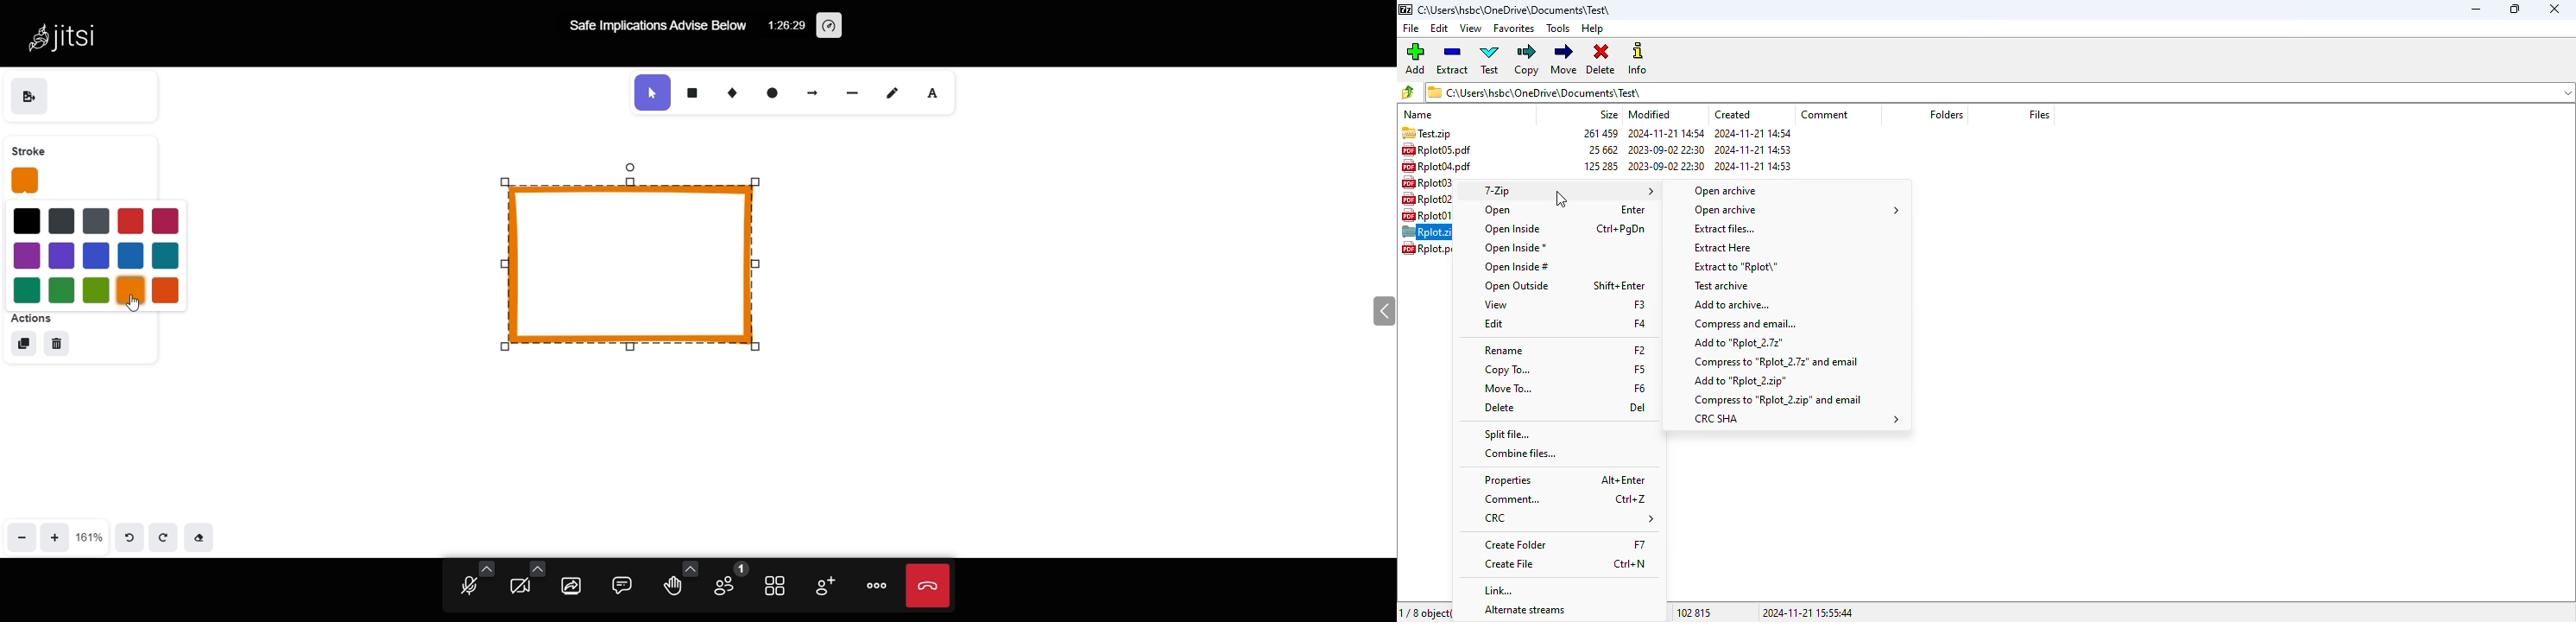 This screenshot has width=2576, height=644. What do you see at coordinates (849, 92) in the screenshot?
I see `line` at bounding box center [849, 92].